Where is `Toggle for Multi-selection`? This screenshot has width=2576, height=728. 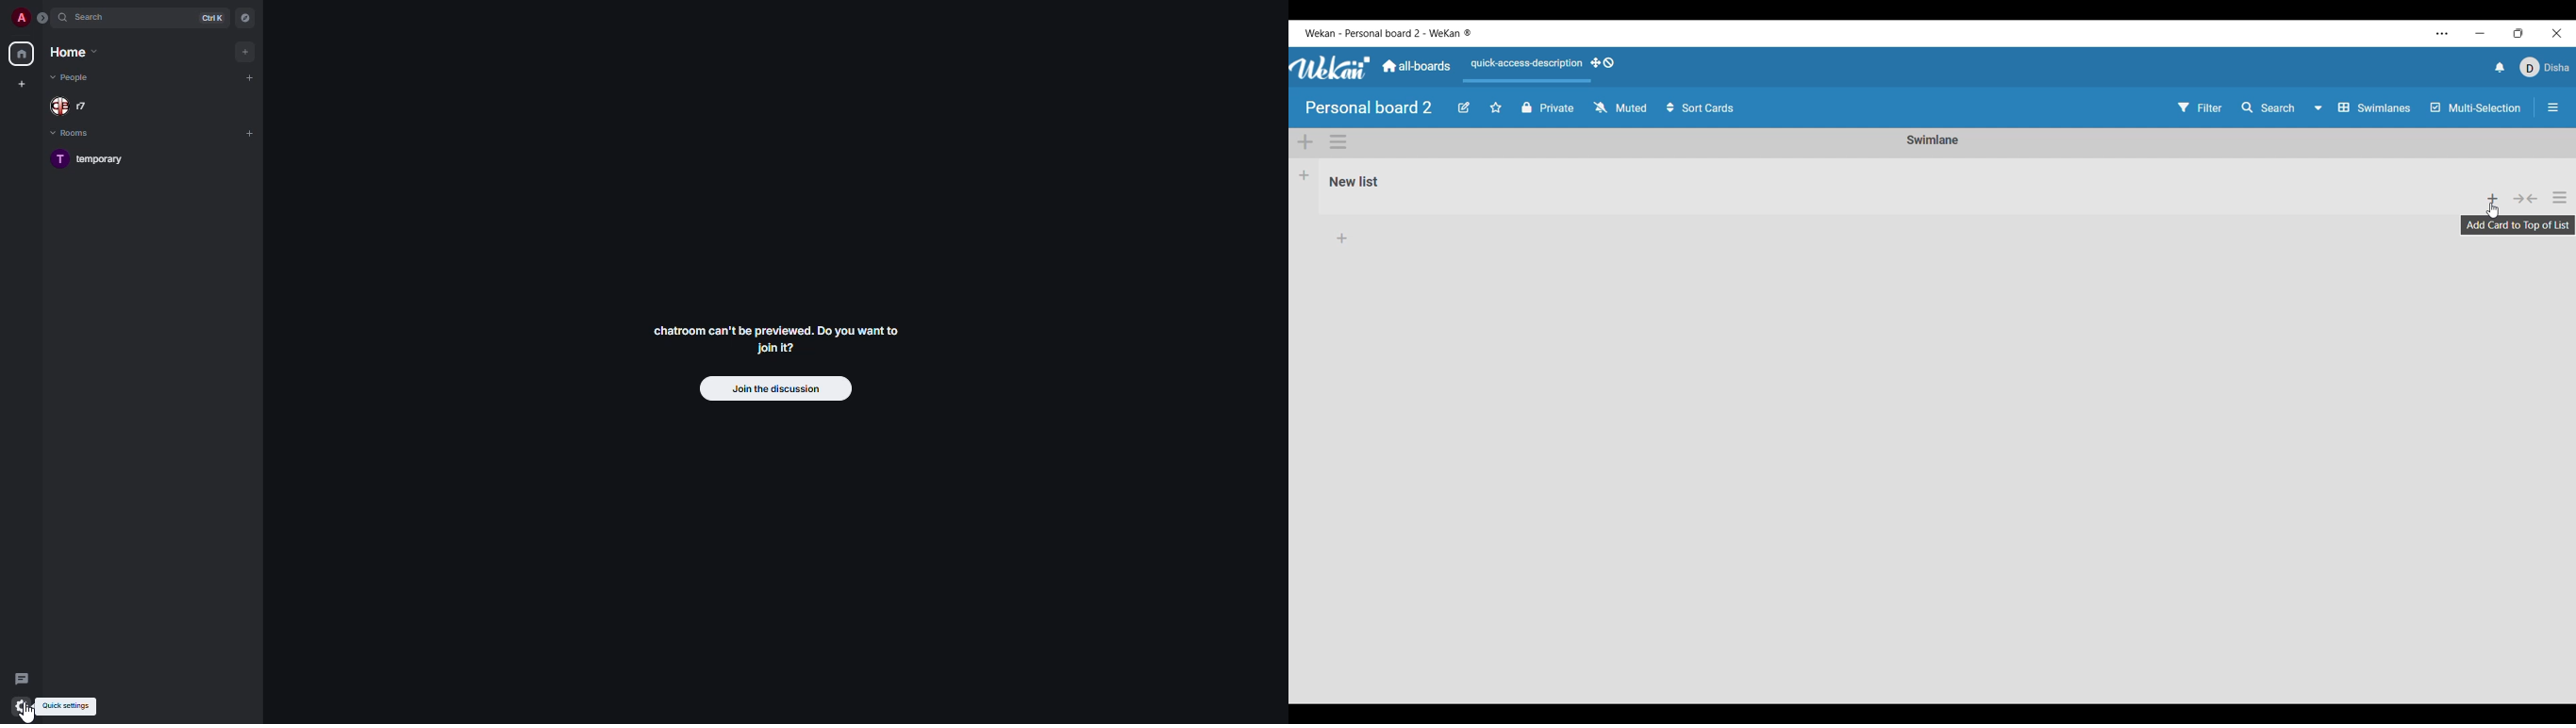 Toggle for Multi-selection is located at coordinates (2476, 107).